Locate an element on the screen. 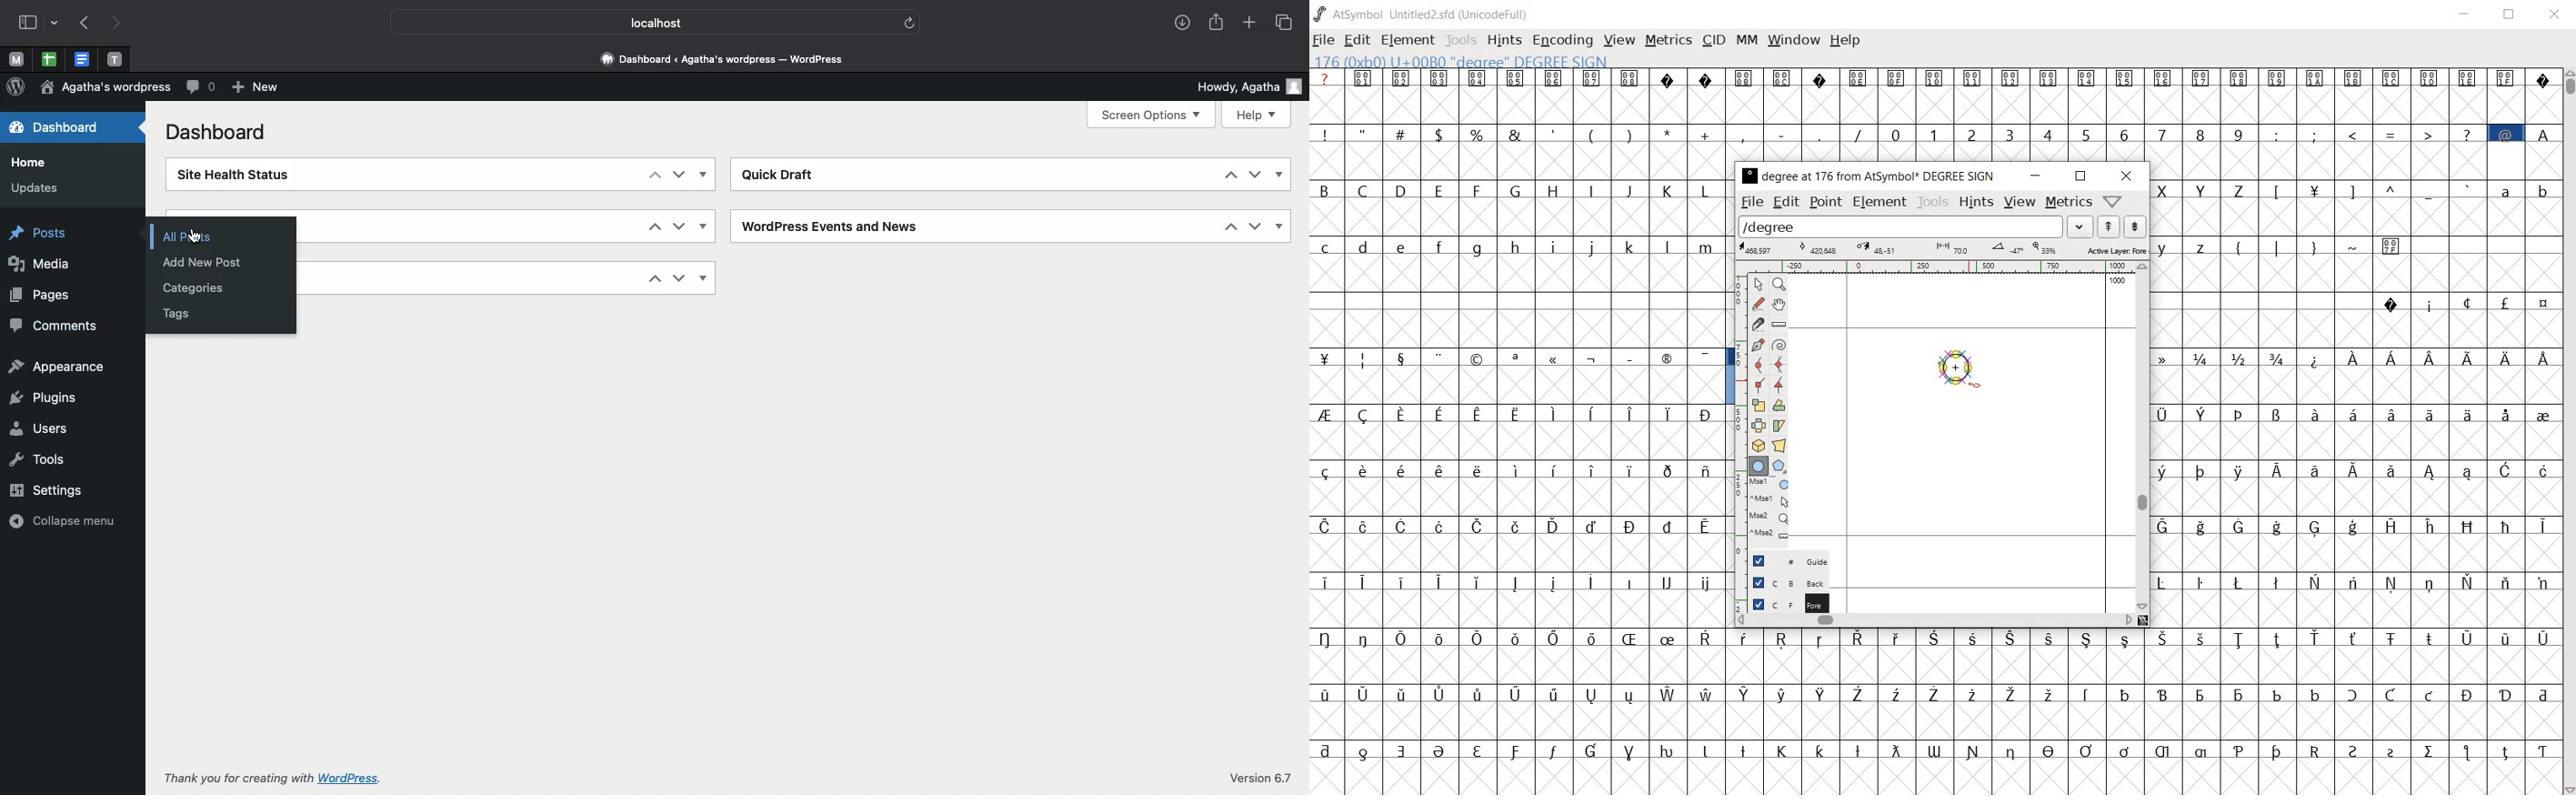 This screenshot has width=2576, height=812. small letters c - m is located at coordinates (1512, 247).